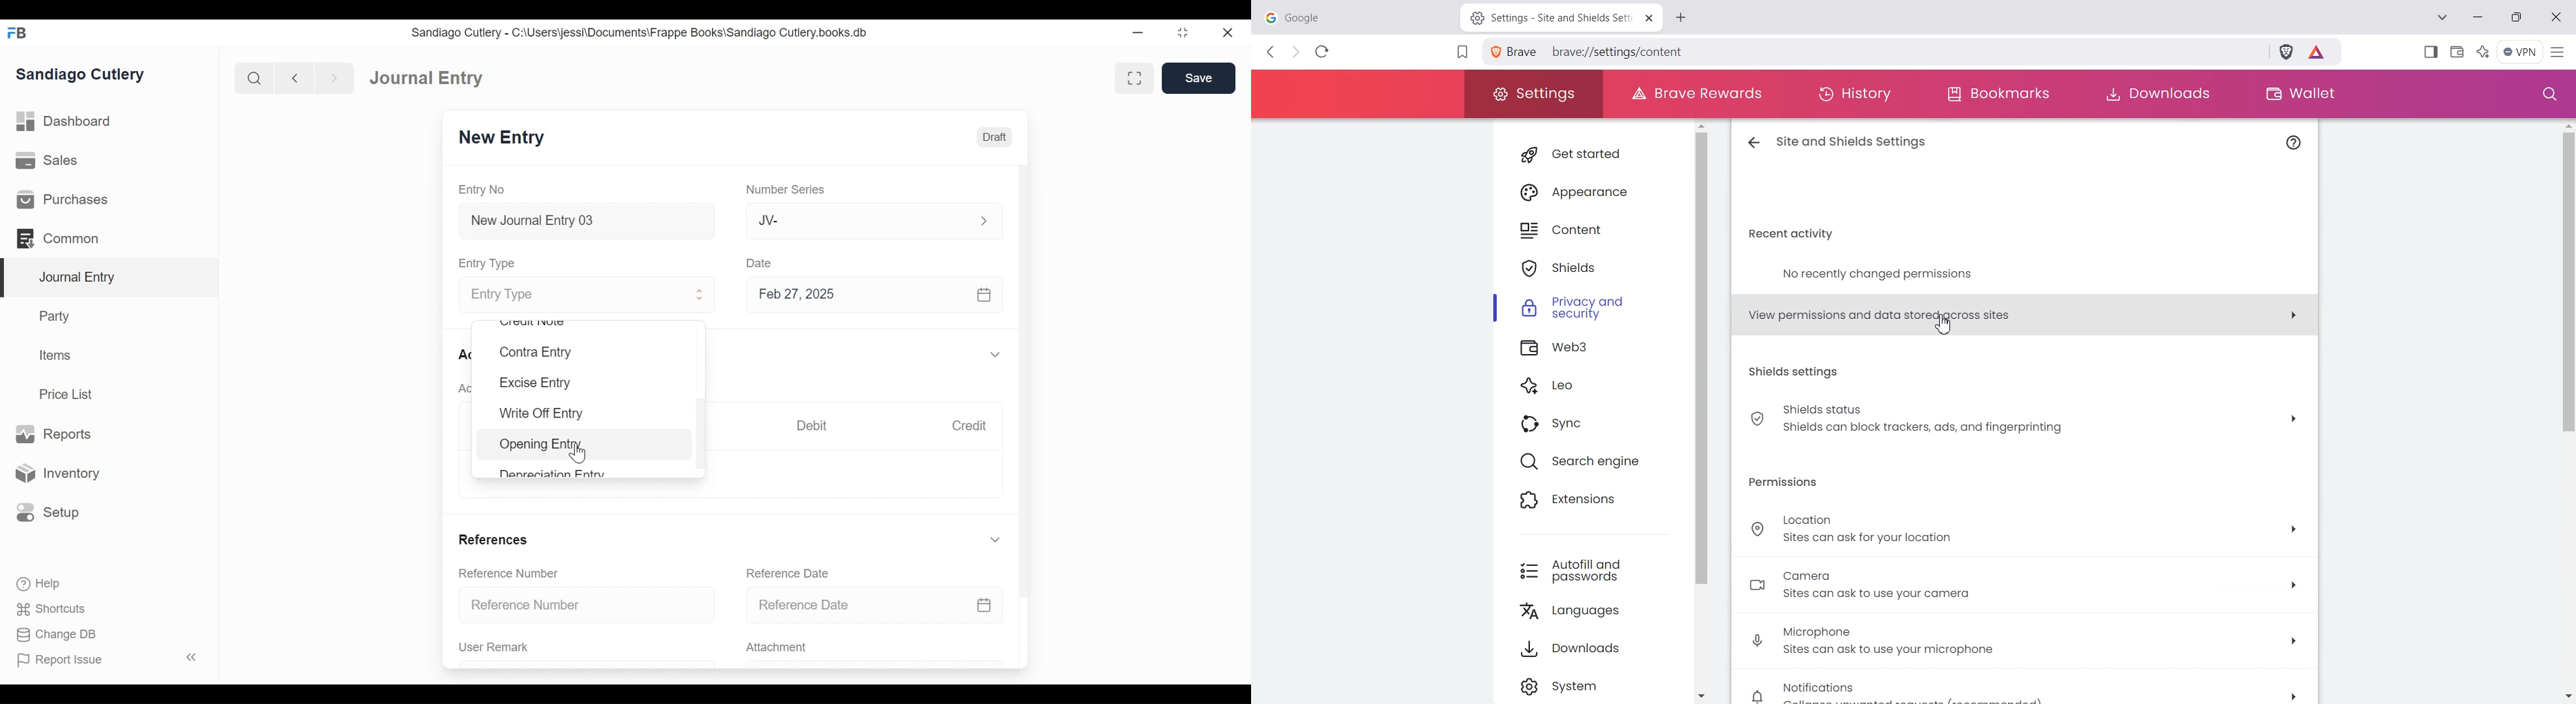  I want to click on Write Off Entry, so click(544, 415).